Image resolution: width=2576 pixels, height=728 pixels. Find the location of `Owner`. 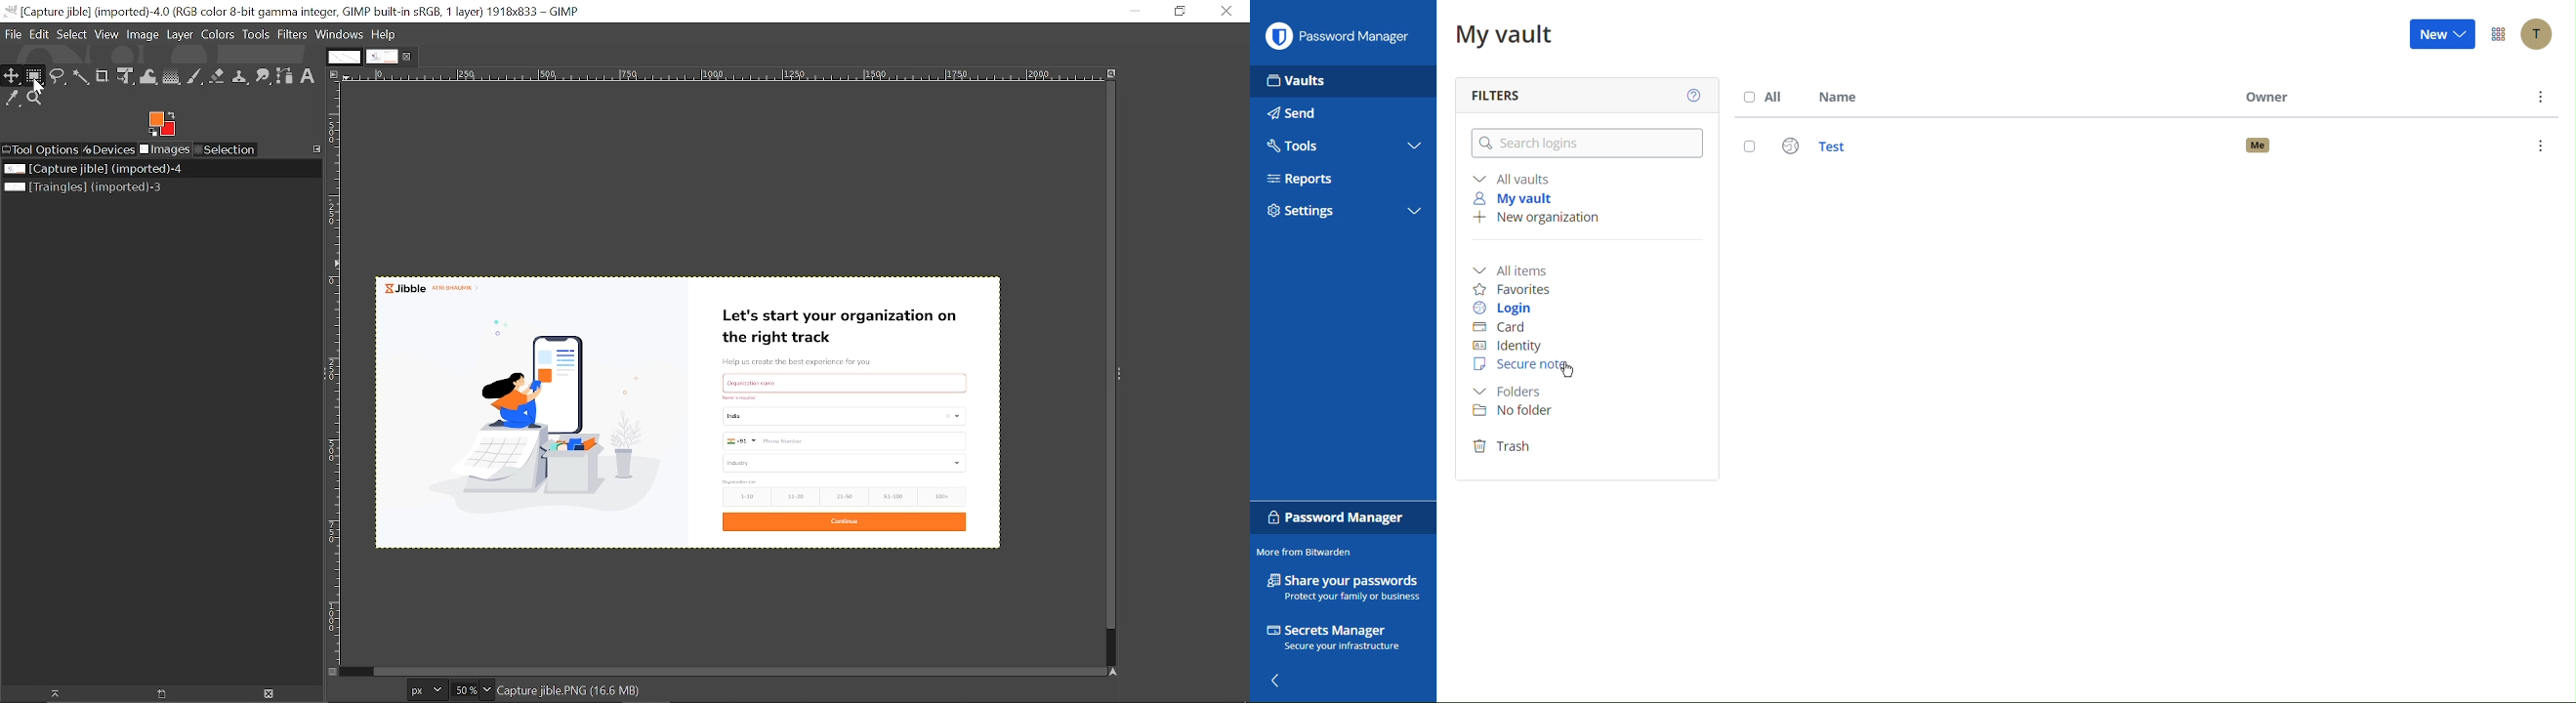

Owner is located at coordinates (2267, 99).